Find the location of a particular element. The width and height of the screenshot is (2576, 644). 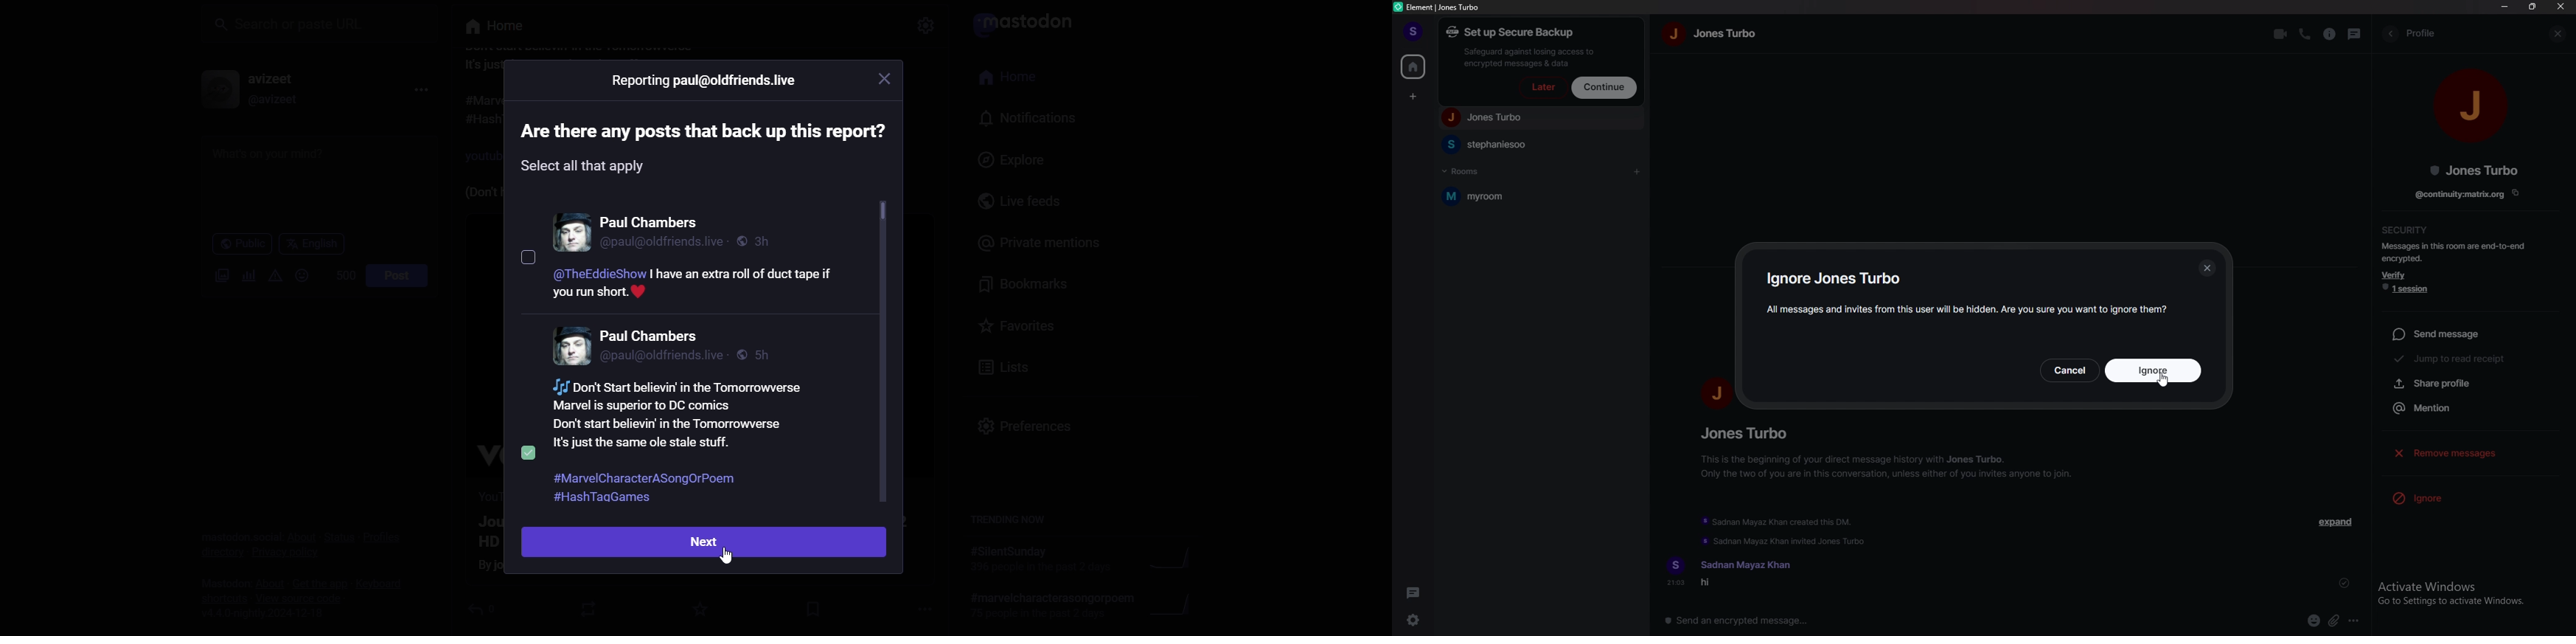

security is located at coordinates (2406, 228).